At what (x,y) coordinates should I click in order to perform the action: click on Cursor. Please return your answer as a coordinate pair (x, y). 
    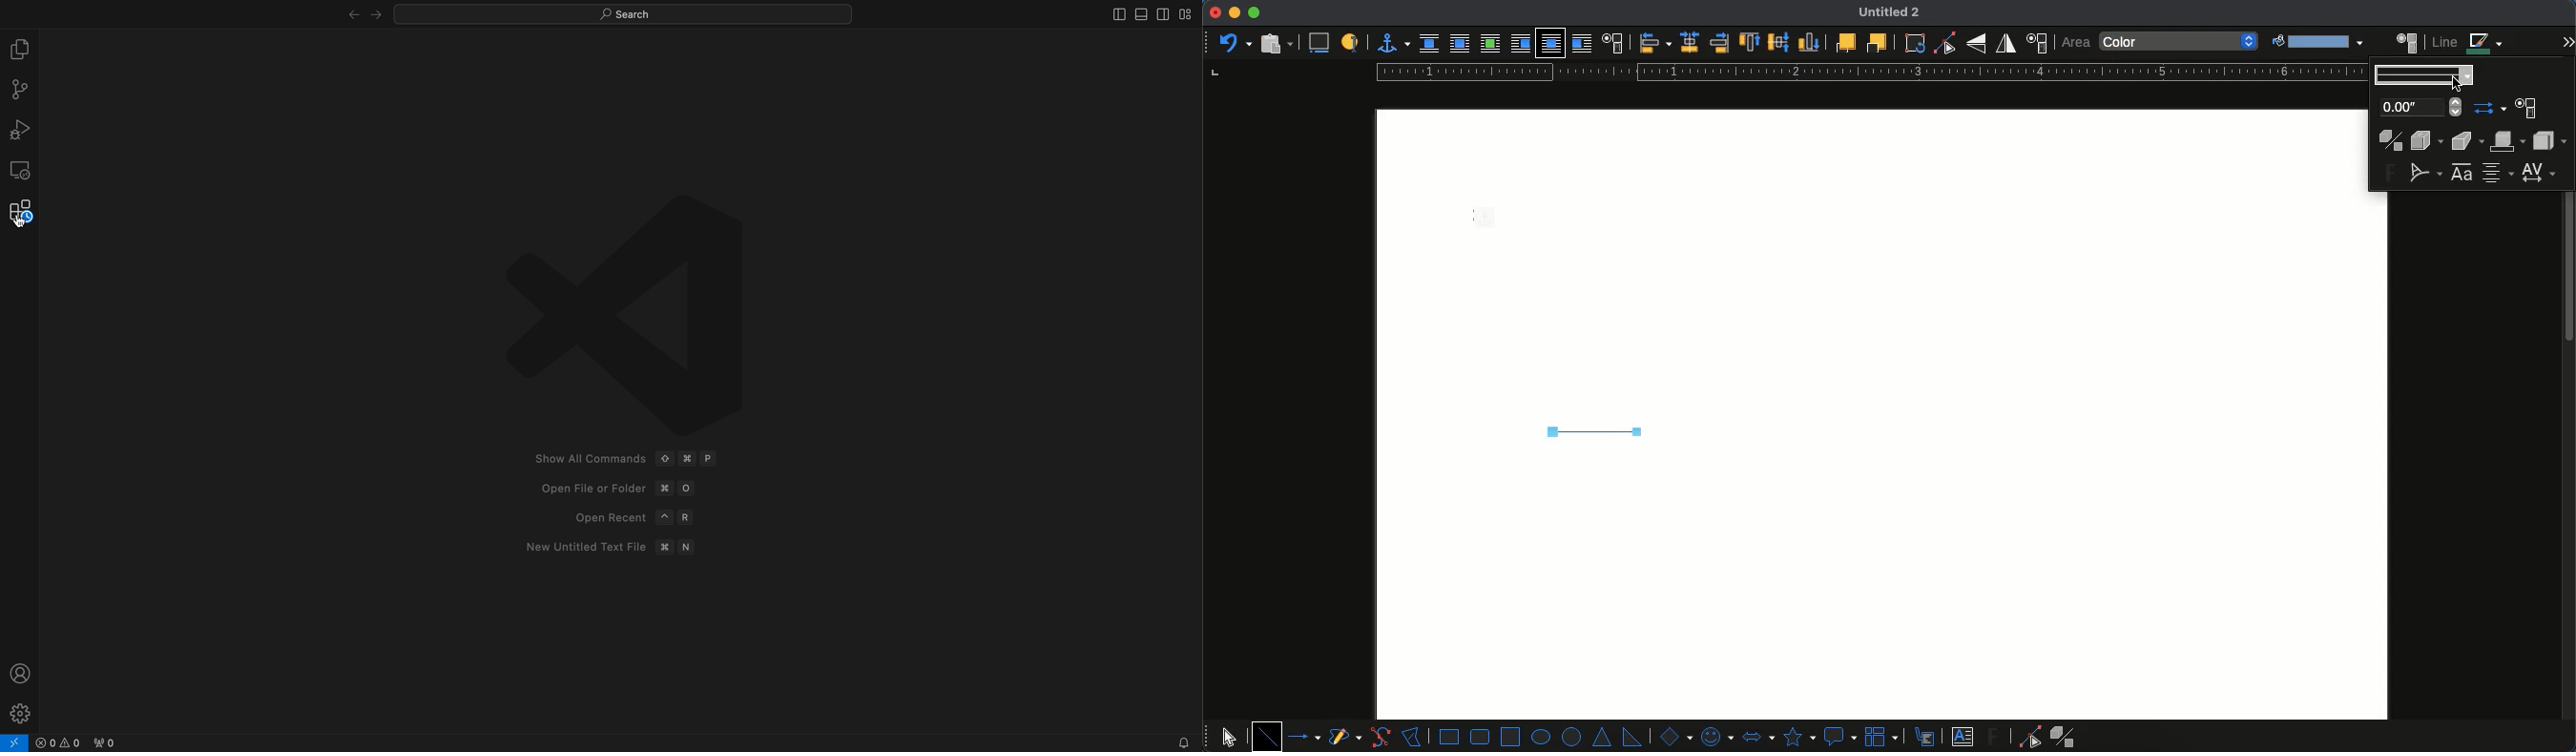
    Looking at the image, I should click on (2457, 86).